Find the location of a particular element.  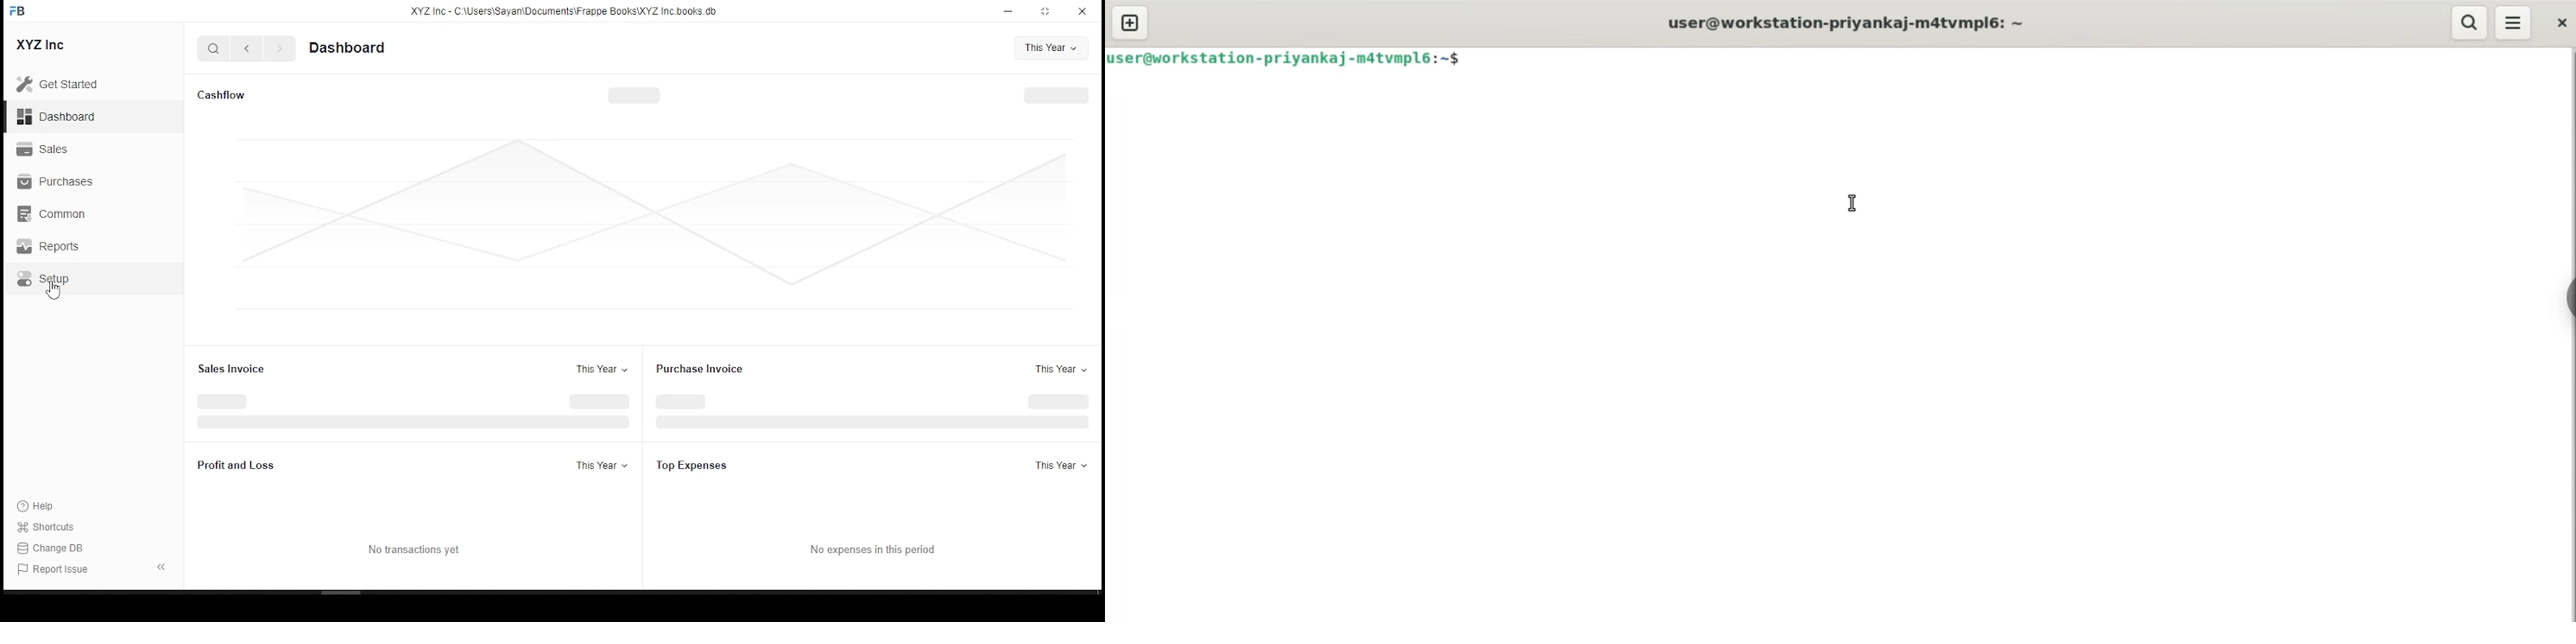

Setup is located at coordinates (43, 279).